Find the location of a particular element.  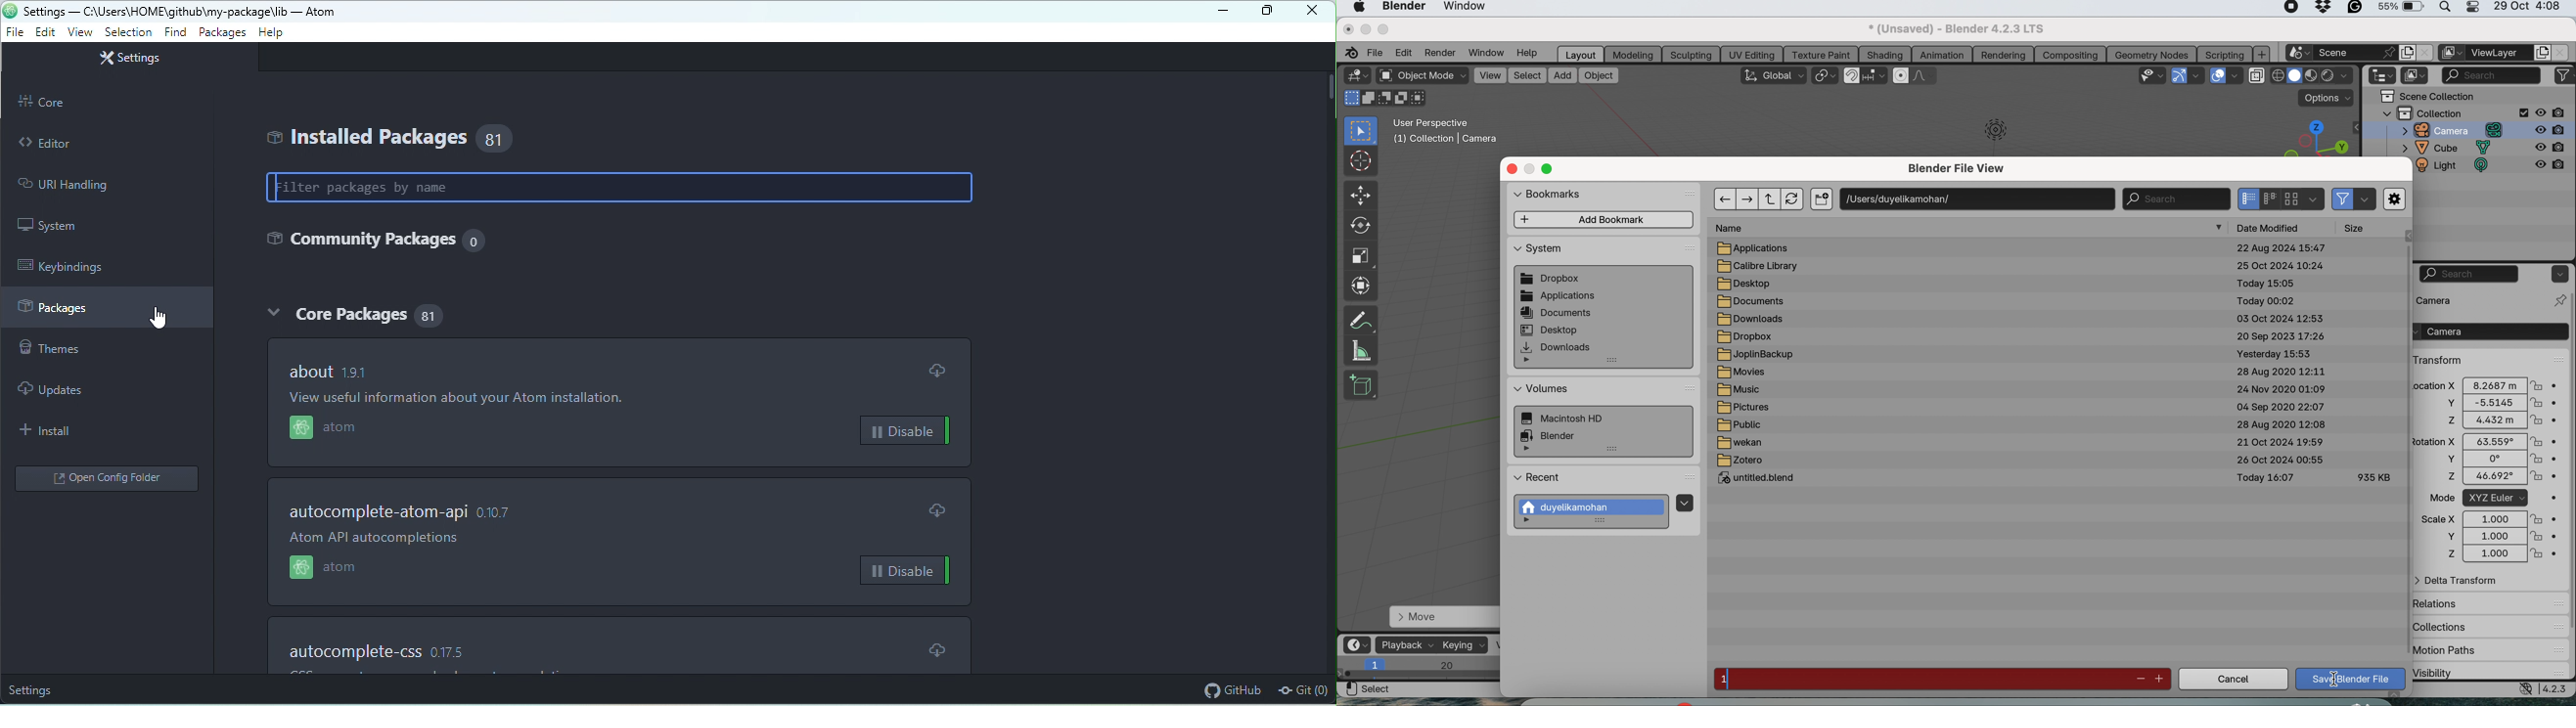

applications is located at coordinates (1559, 297).